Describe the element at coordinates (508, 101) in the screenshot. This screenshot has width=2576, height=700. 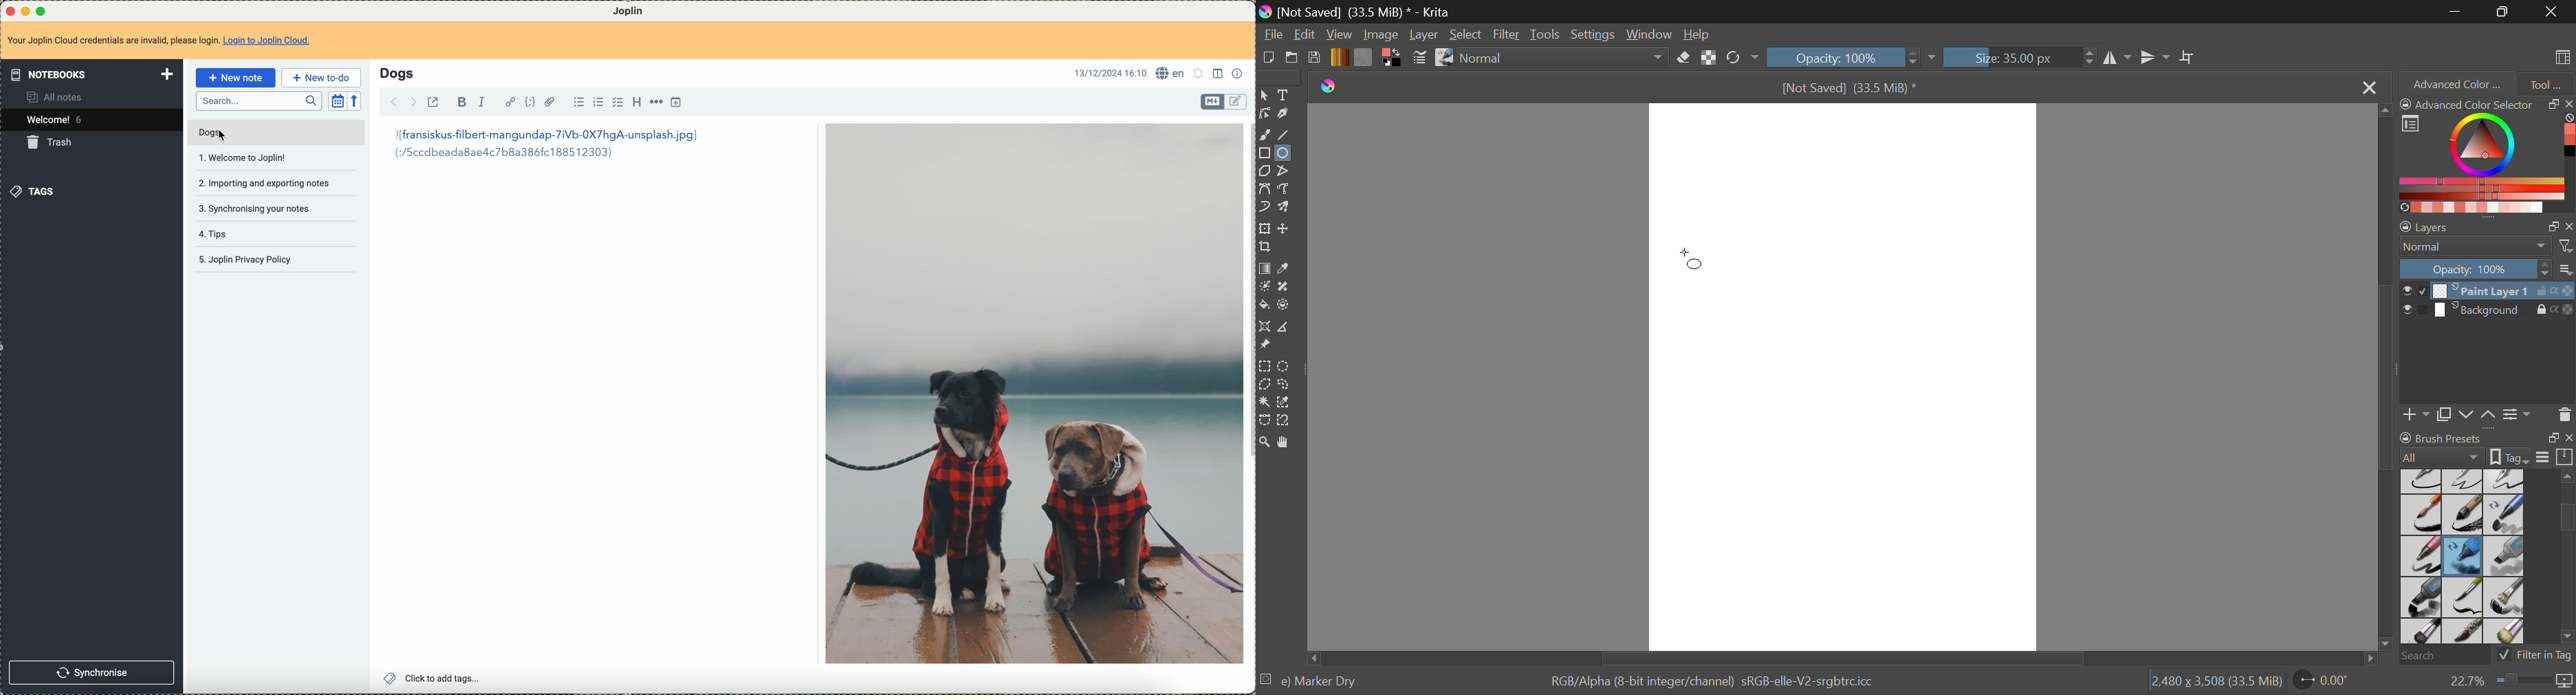
I see `hyperlink` at that location.